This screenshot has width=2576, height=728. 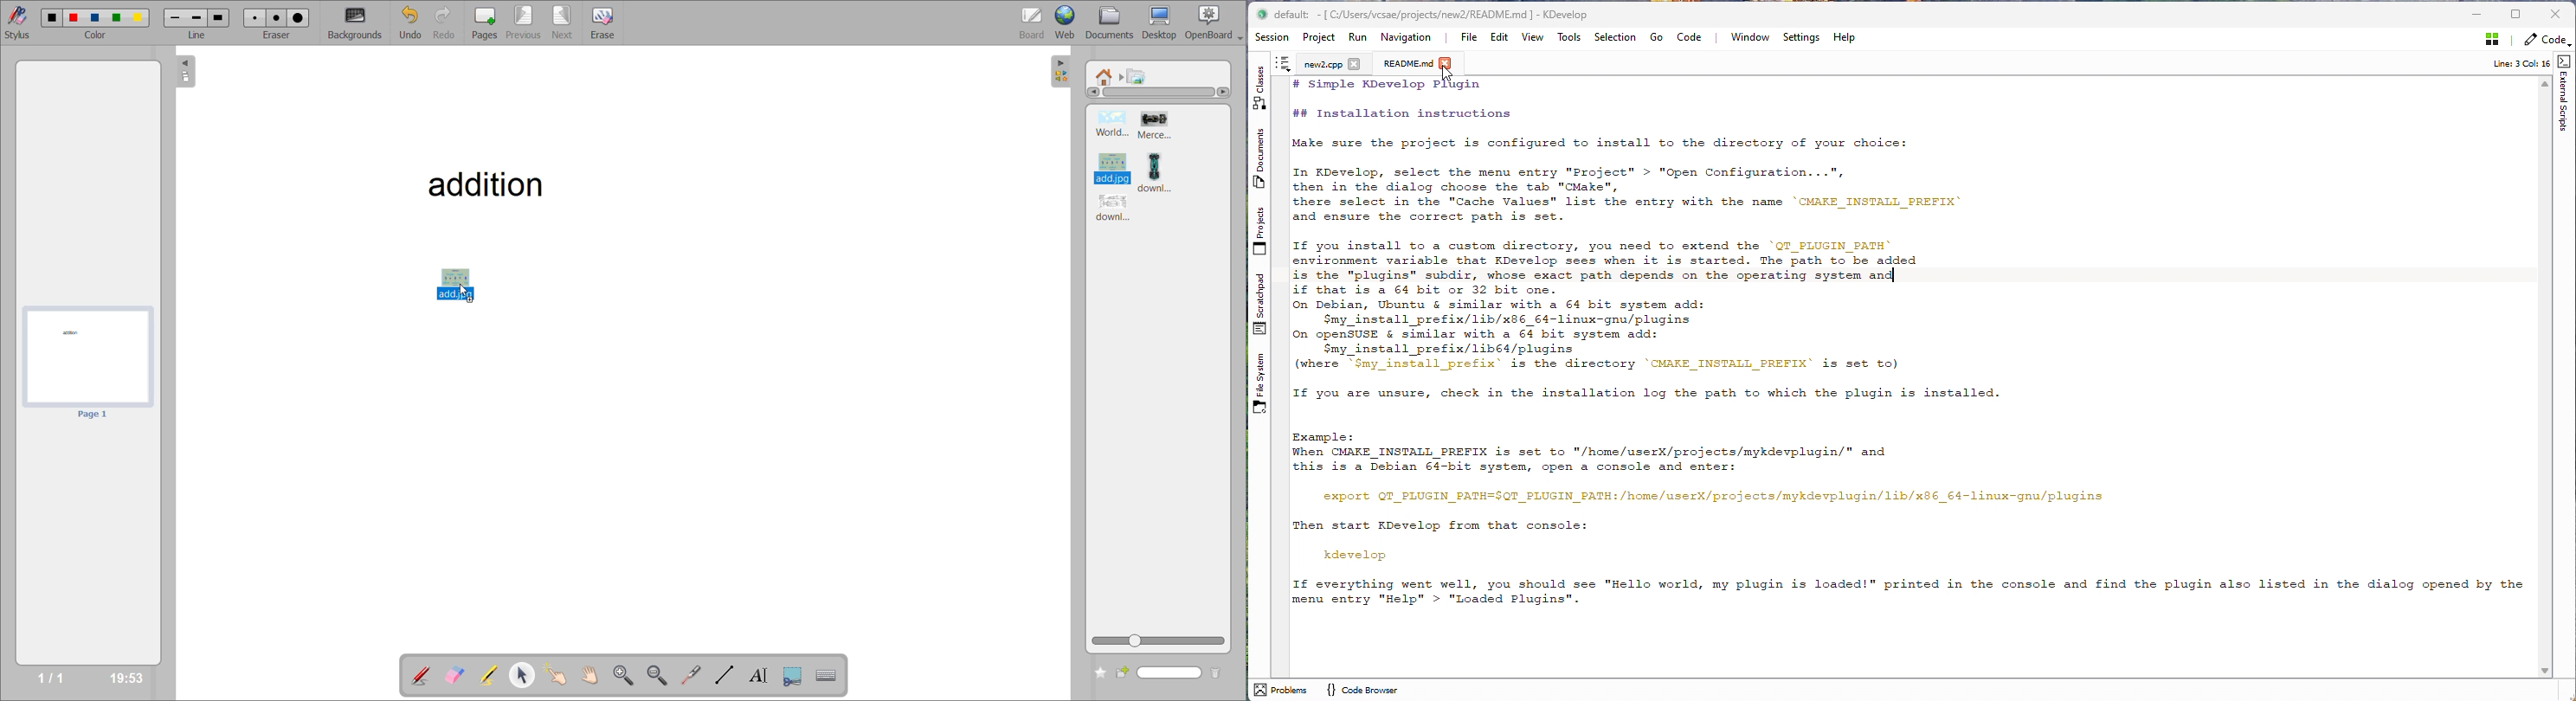 What do you see at coordinates (1061, 73) in the screenshot?
I see `hide sidebar` at bounding box center [1061, 73].